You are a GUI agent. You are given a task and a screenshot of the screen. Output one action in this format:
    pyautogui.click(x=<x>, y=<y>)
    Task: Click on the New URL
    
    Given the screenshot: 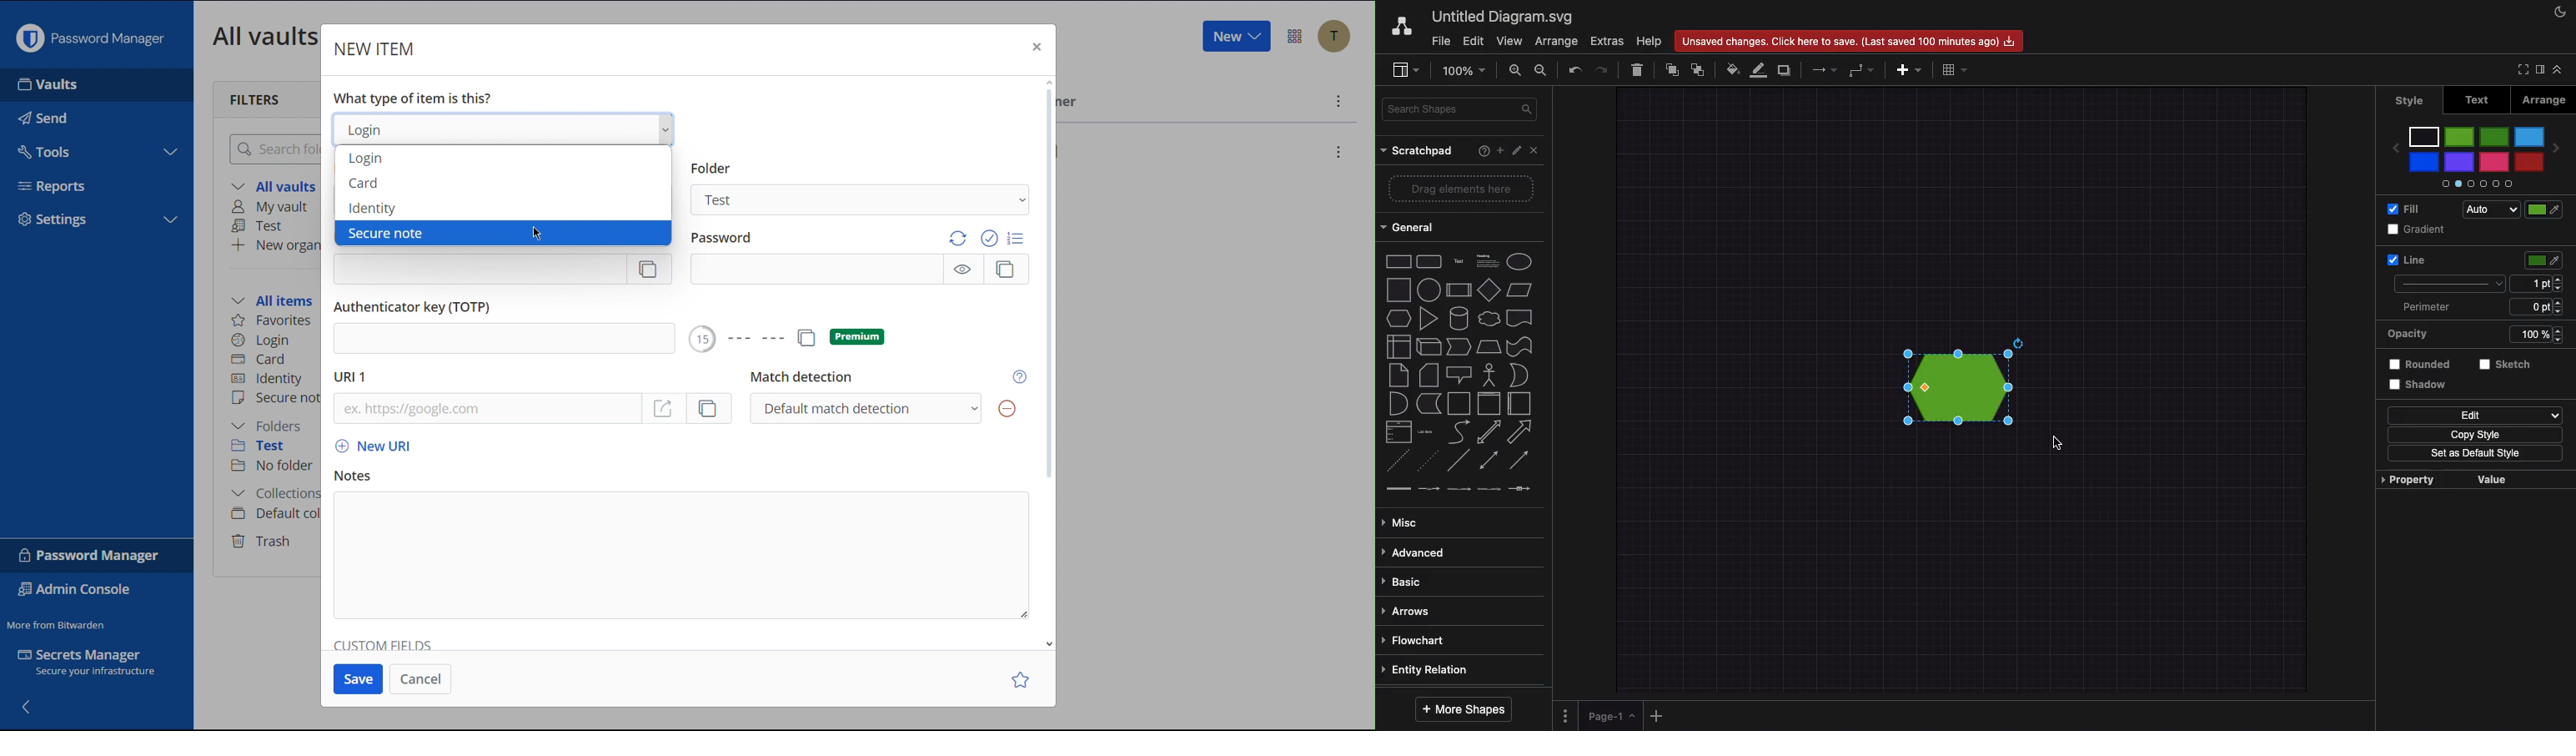 What is the action you would take?
    pyautogui.click(x=370, y=447)
    